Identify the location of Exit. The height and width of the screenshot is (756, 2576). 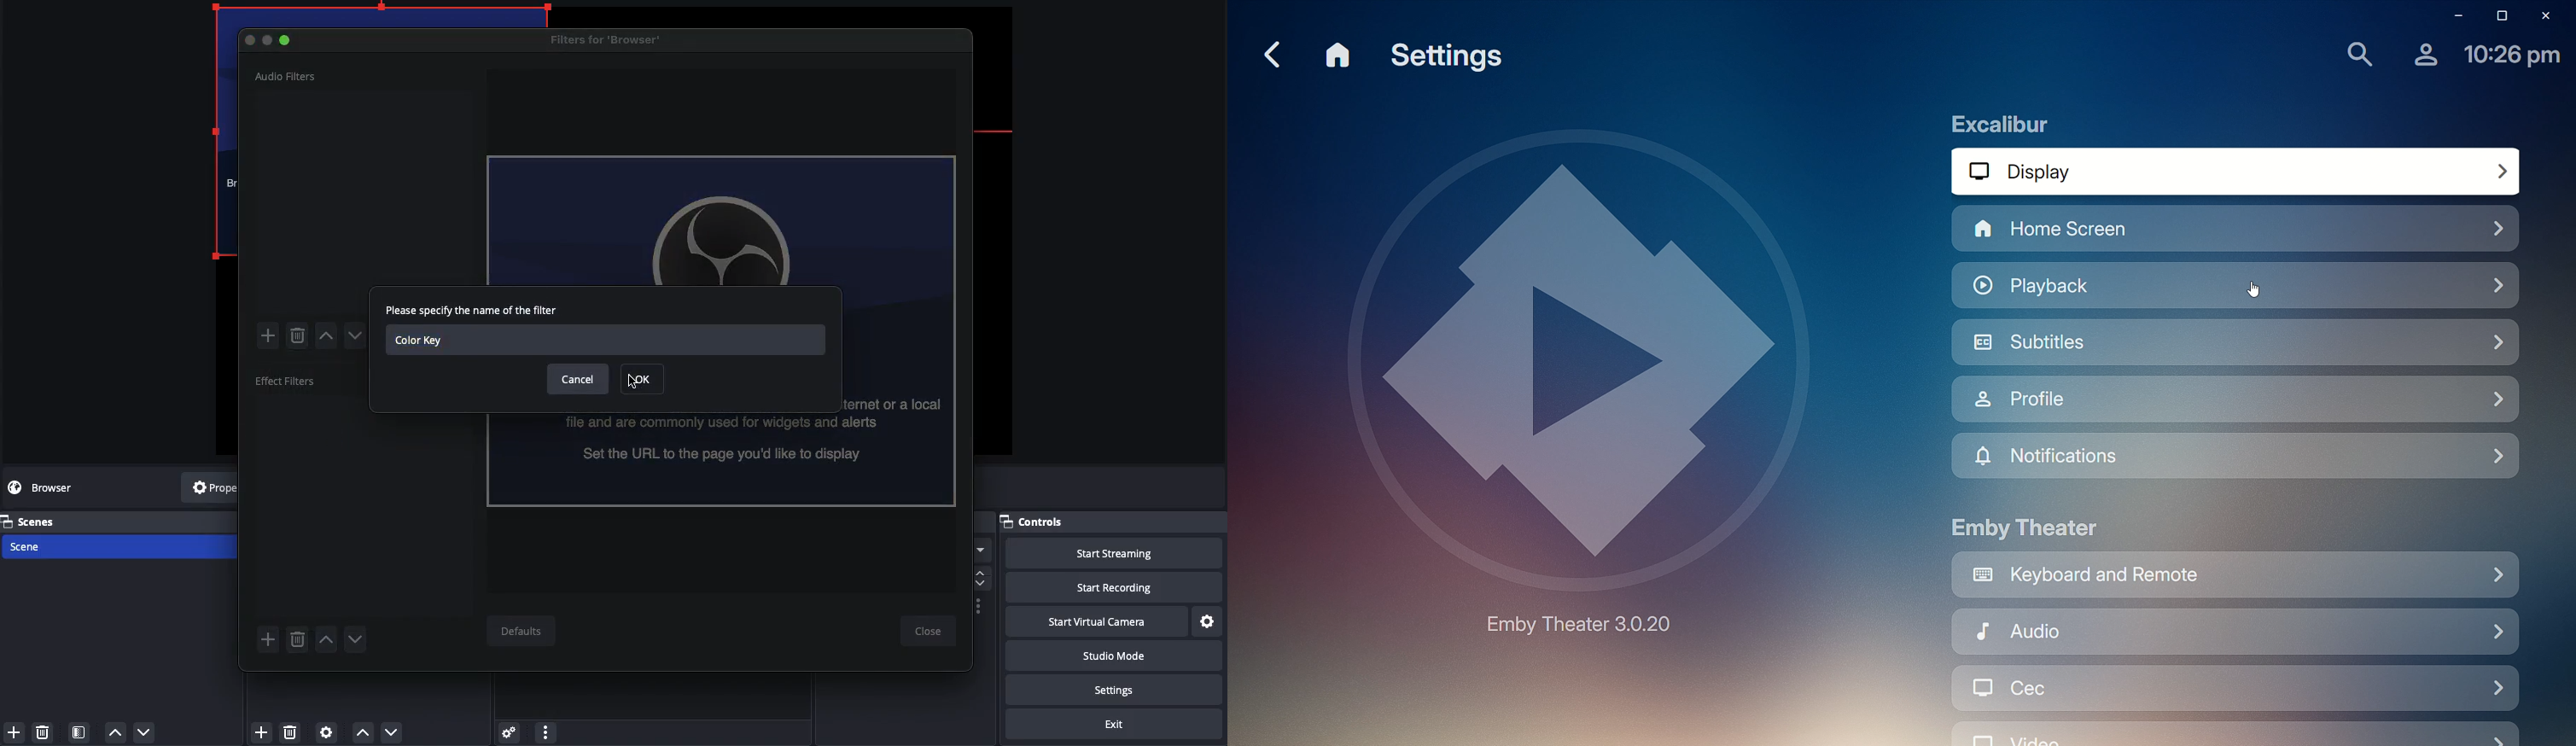
(1117, 724).